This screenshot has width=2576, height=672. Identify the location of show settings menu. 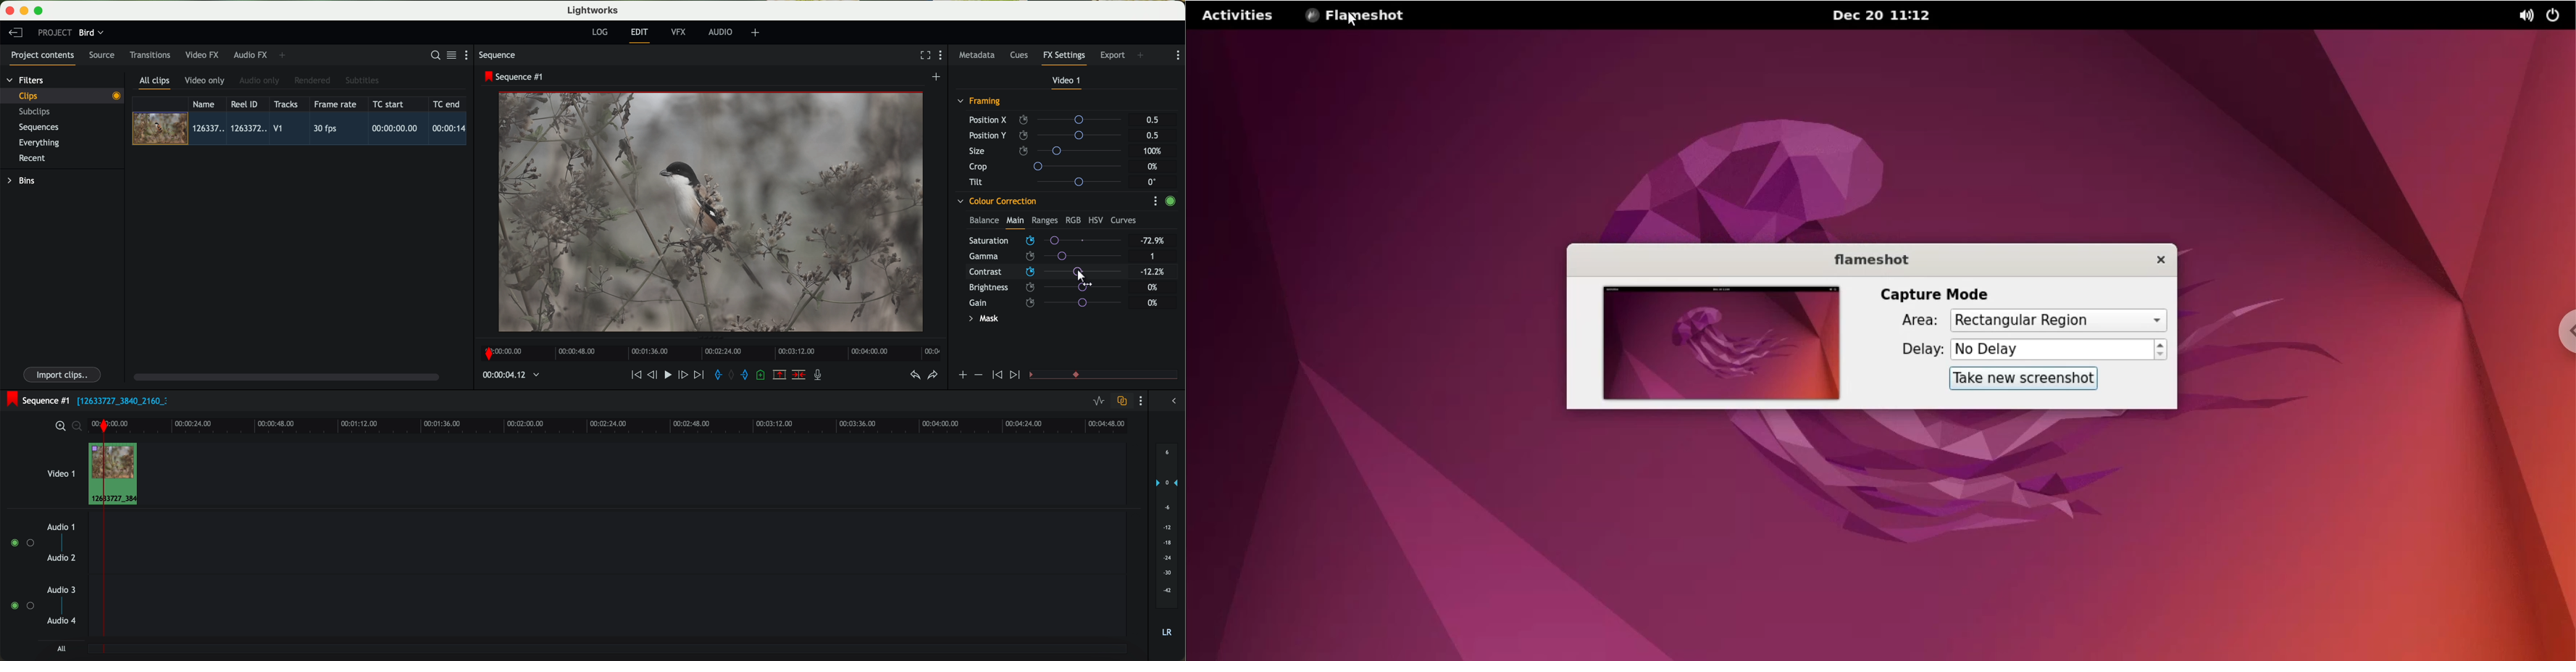
(470, 55).